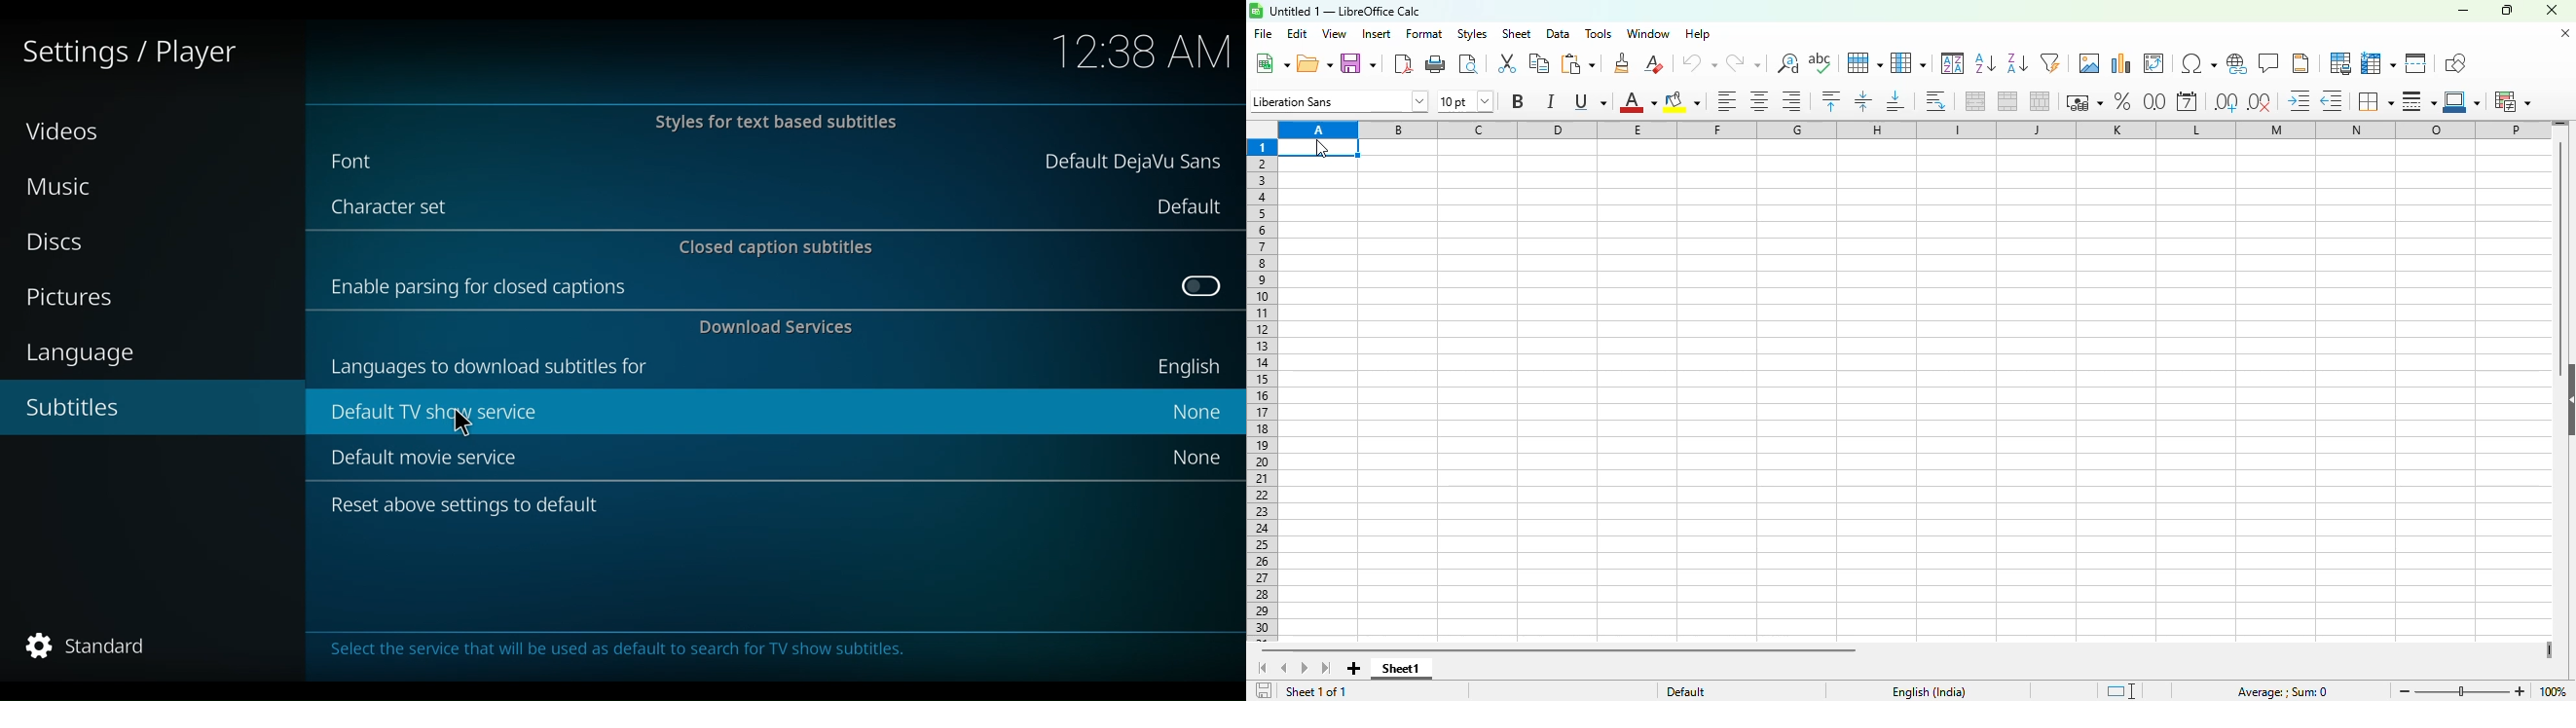  I want to click on Enable parsing for closed captions, so click(482, 287).